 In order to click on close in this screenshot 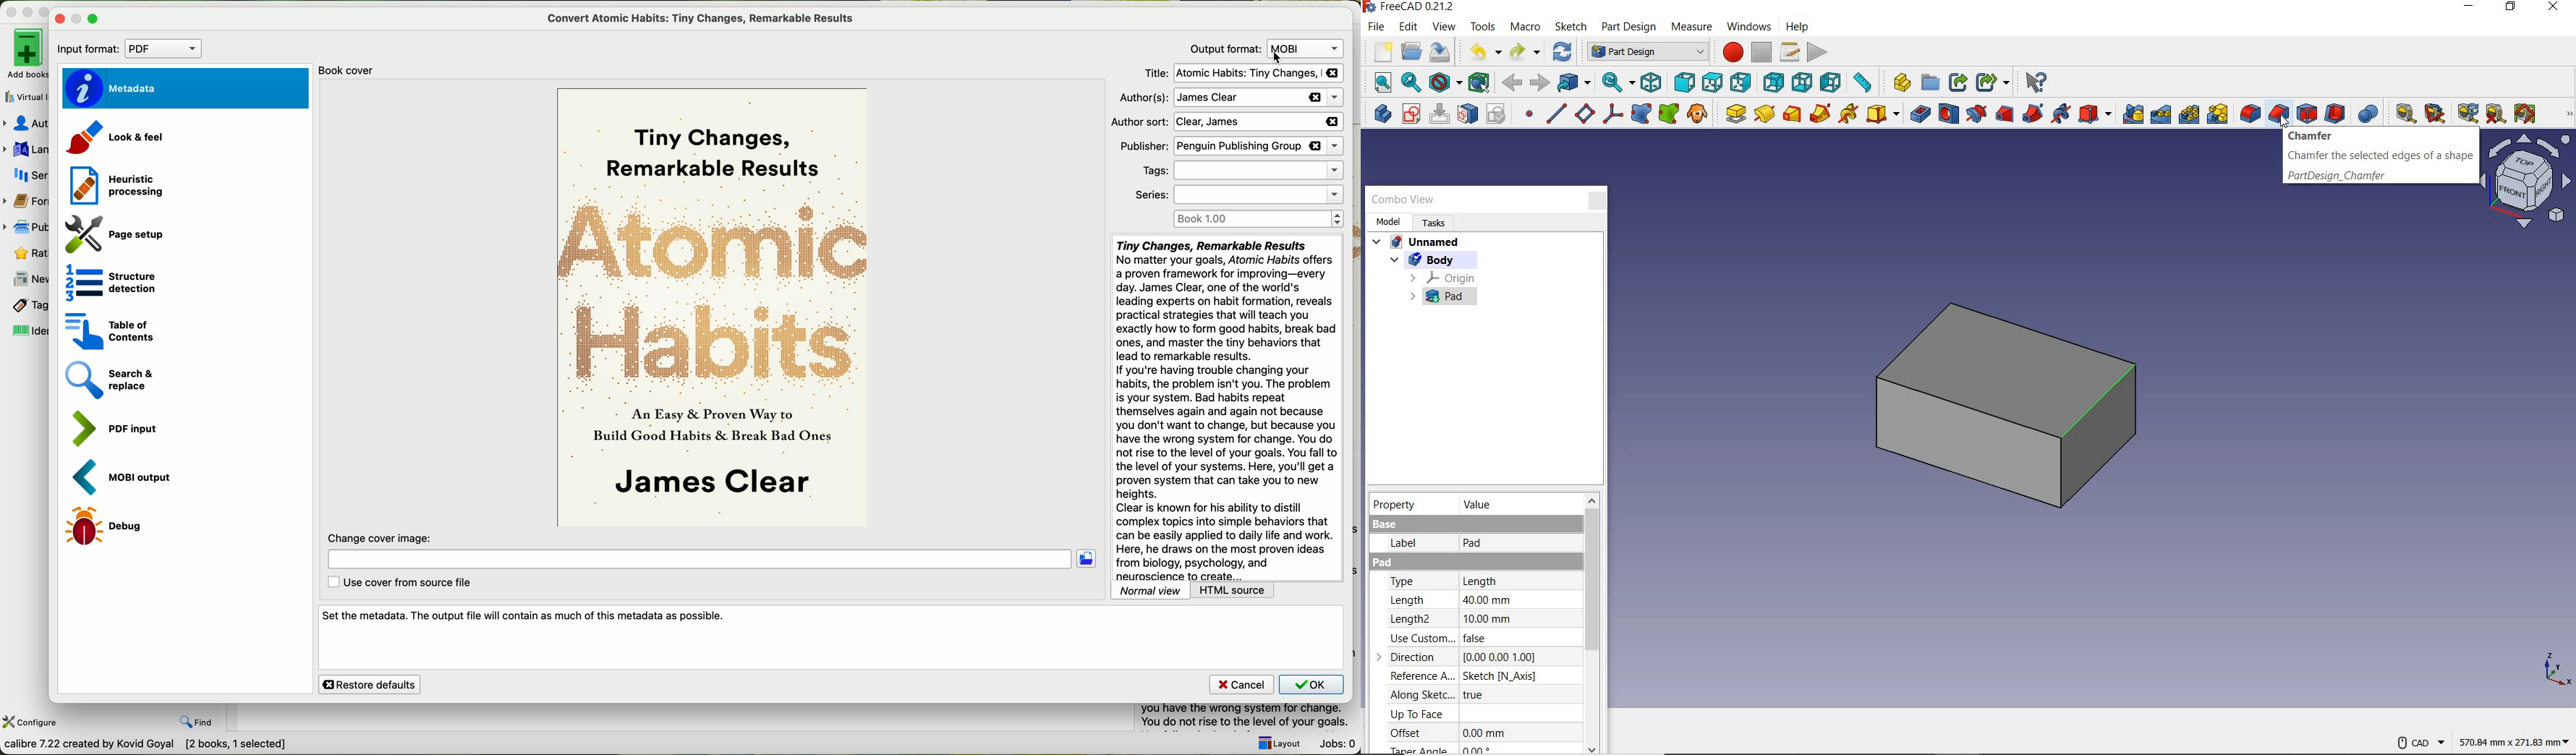, I will do `click(1593, 200)`.